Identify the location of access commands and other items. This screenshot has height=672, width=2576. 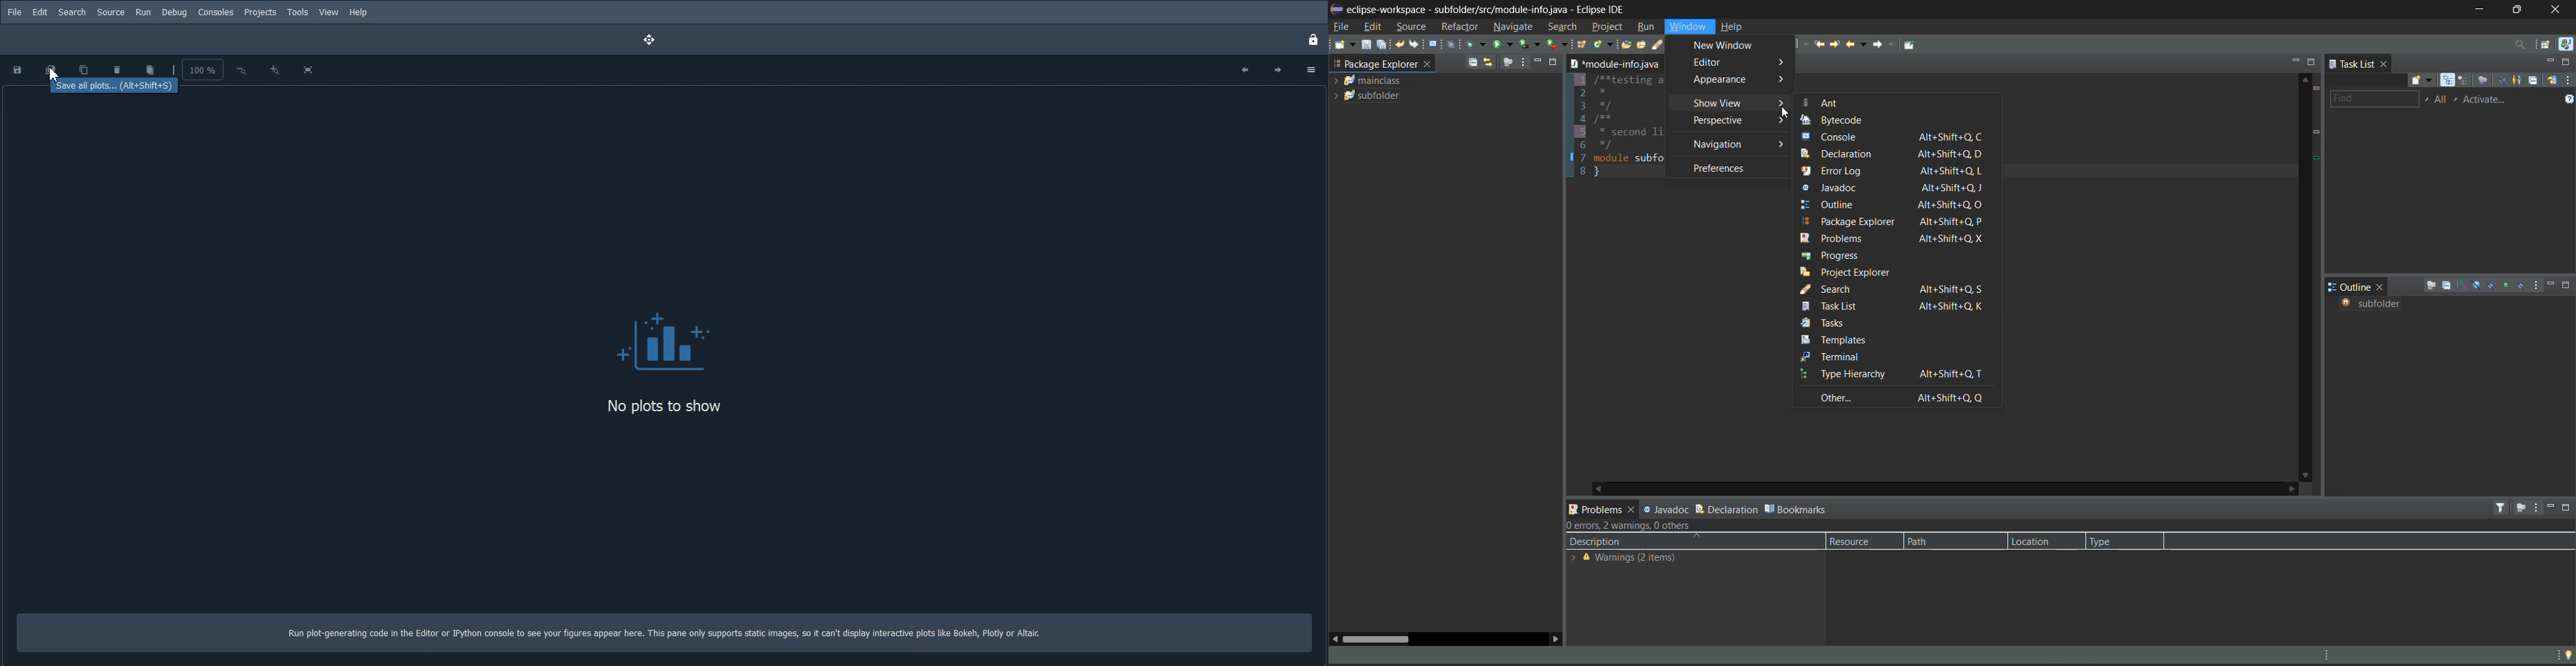
(2521, 45).